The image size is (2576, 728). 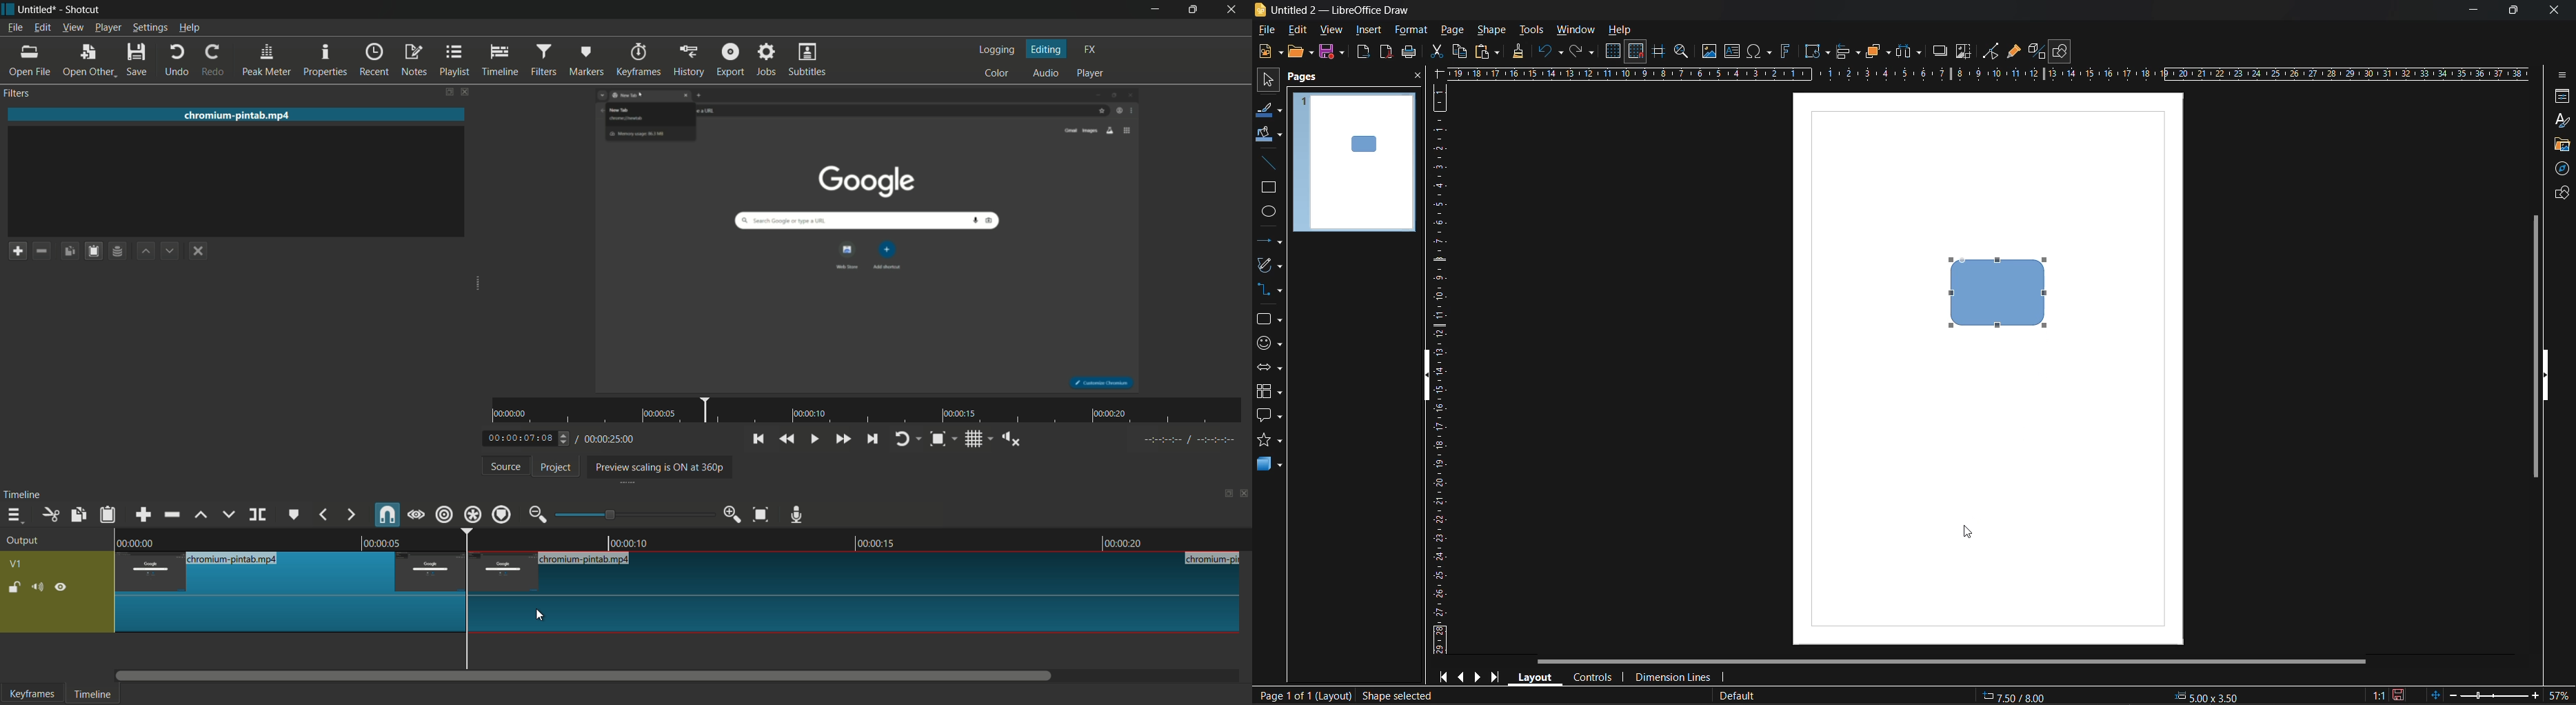 What do you see at coordinates (538, 516) in the screenshot?
I see `zoom out` at bounding box center [538, 516].